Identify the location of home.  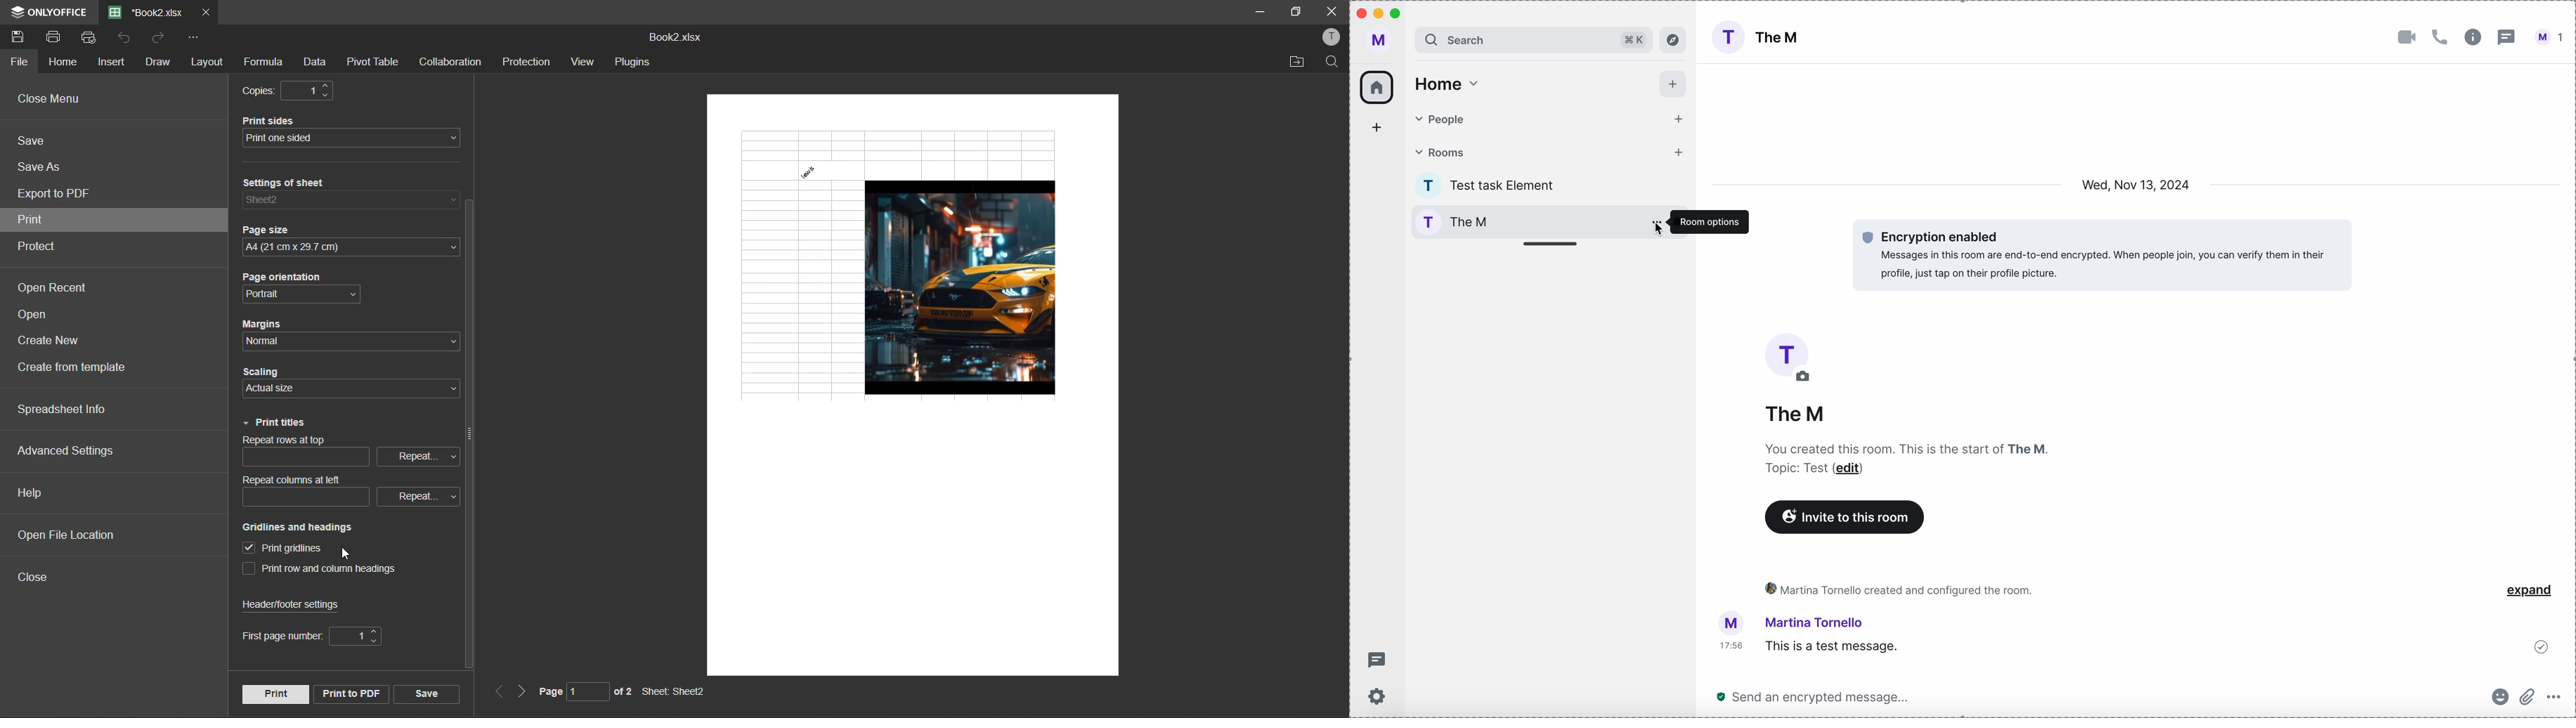
(61, 65).